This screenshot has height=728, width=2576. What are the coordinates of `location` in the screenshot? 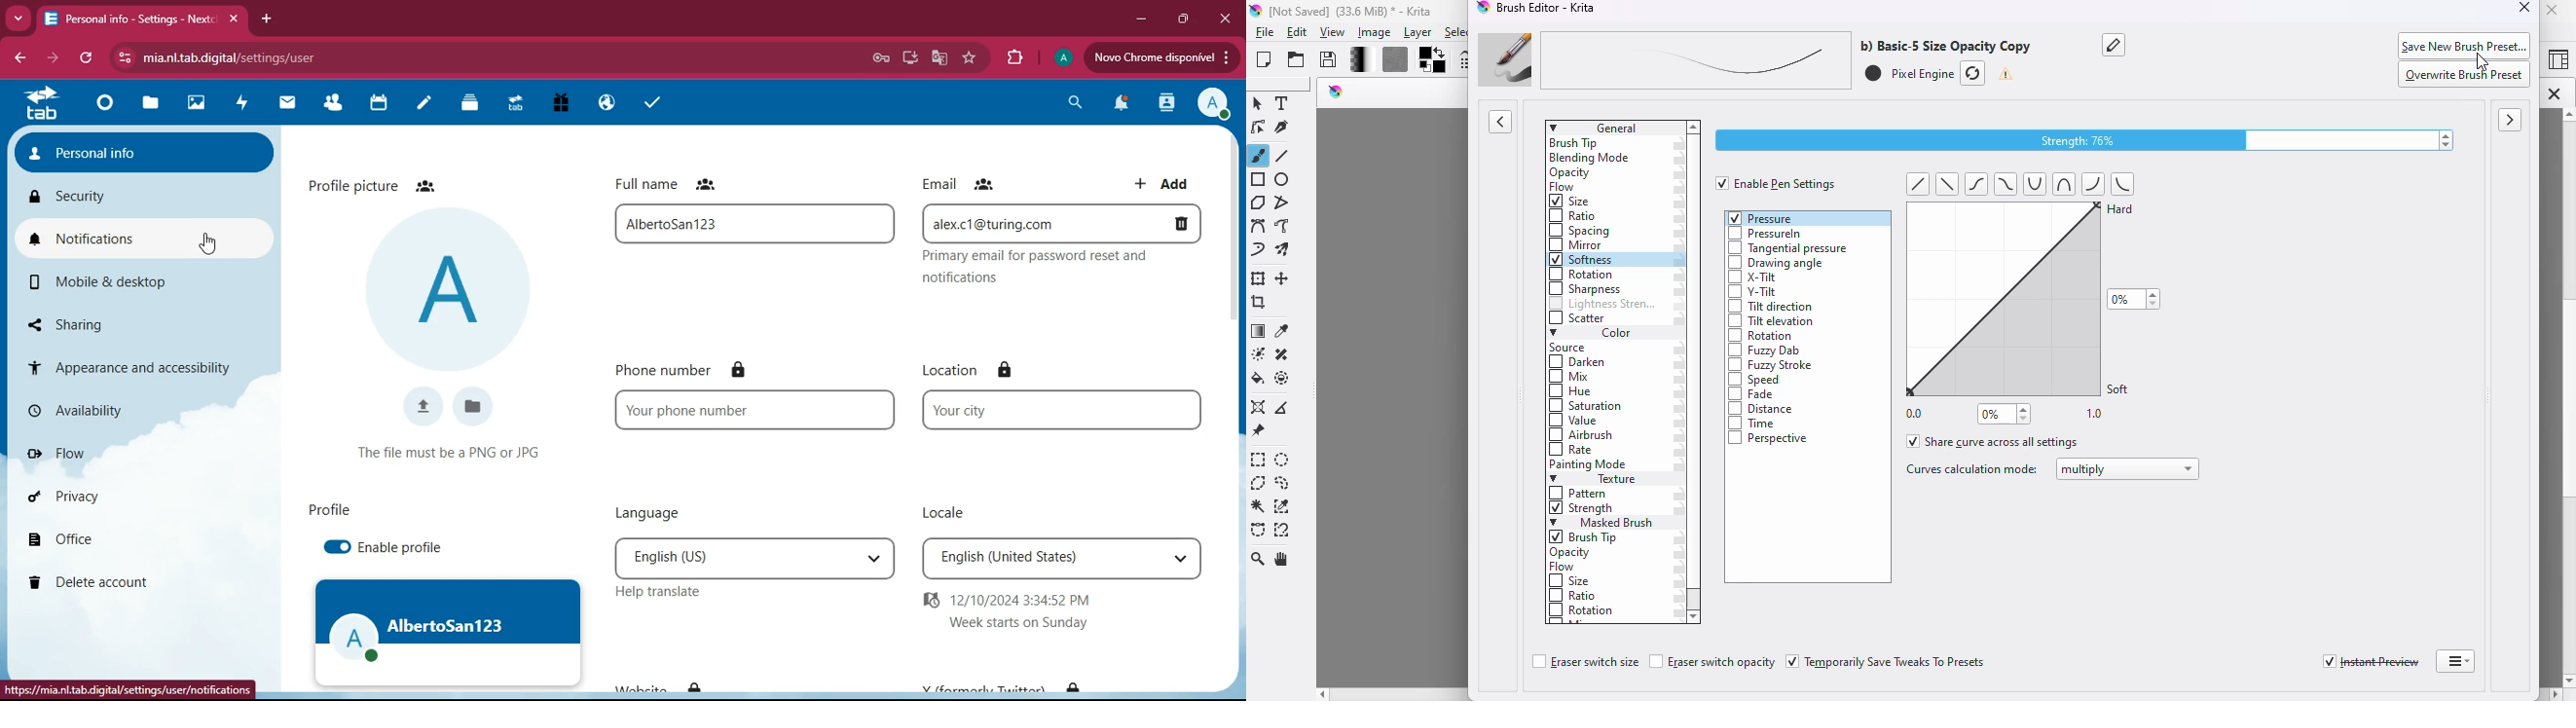 It's located at (1062, 409).